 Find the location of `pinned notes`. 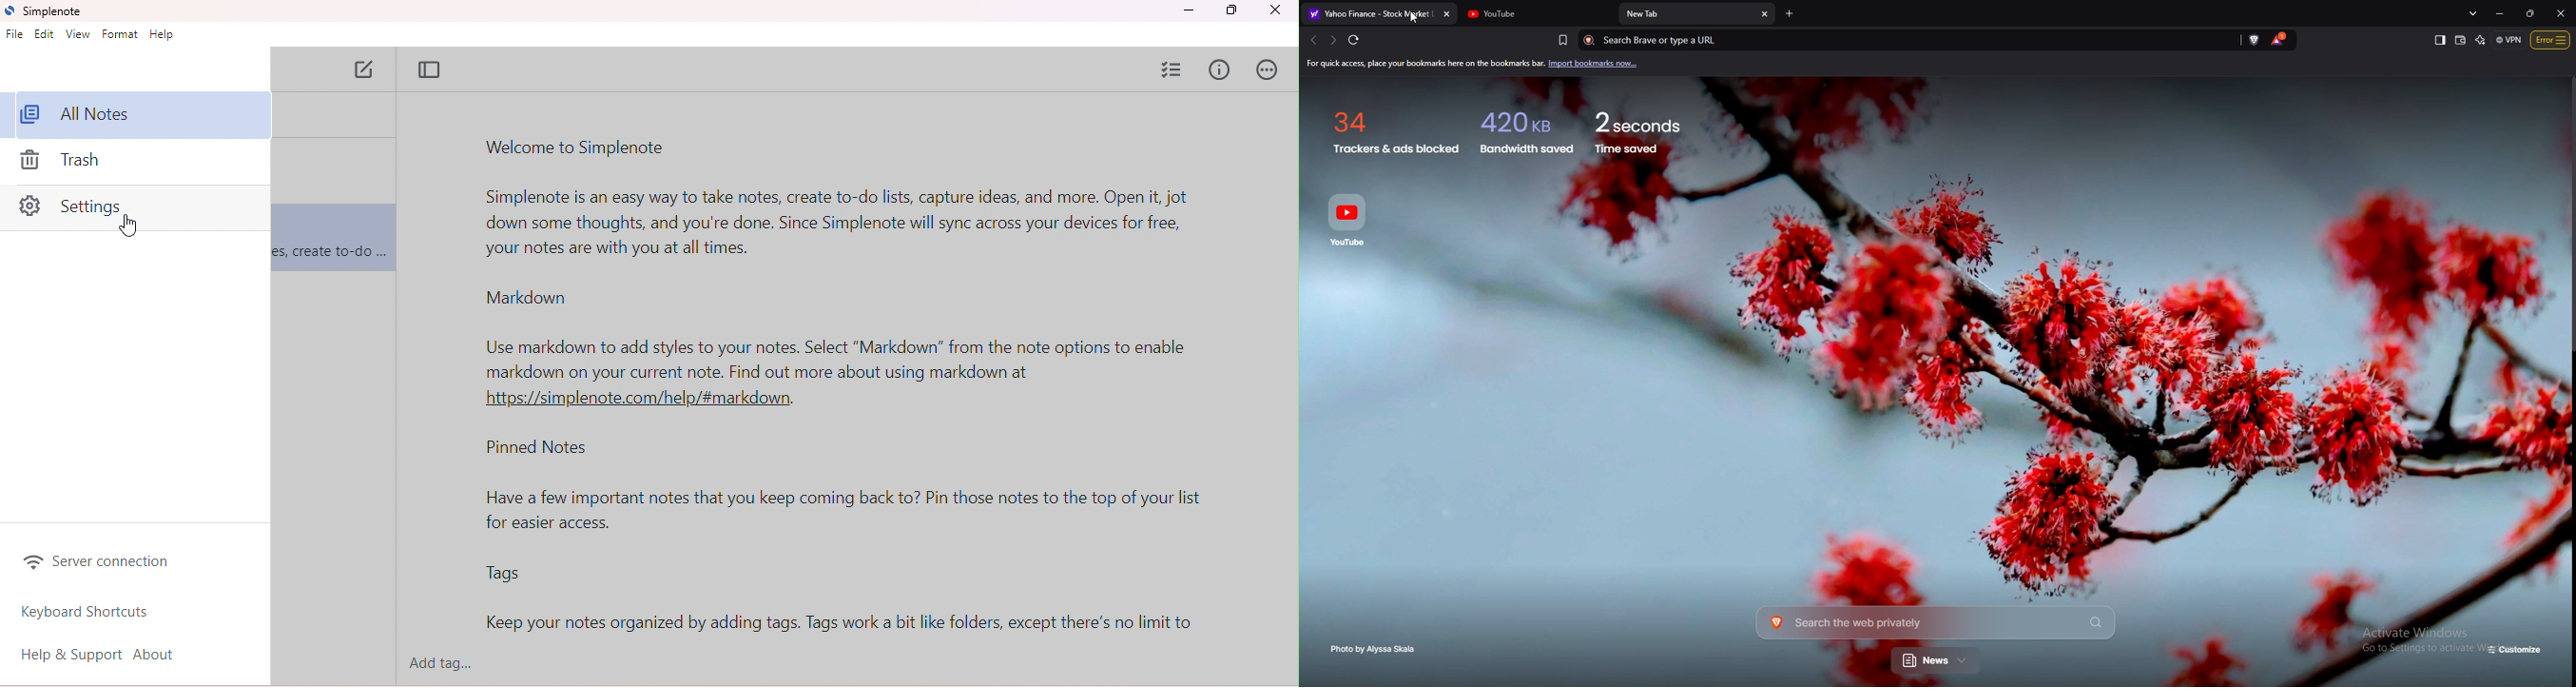

pinned notes is located at coordinates (542, 450).